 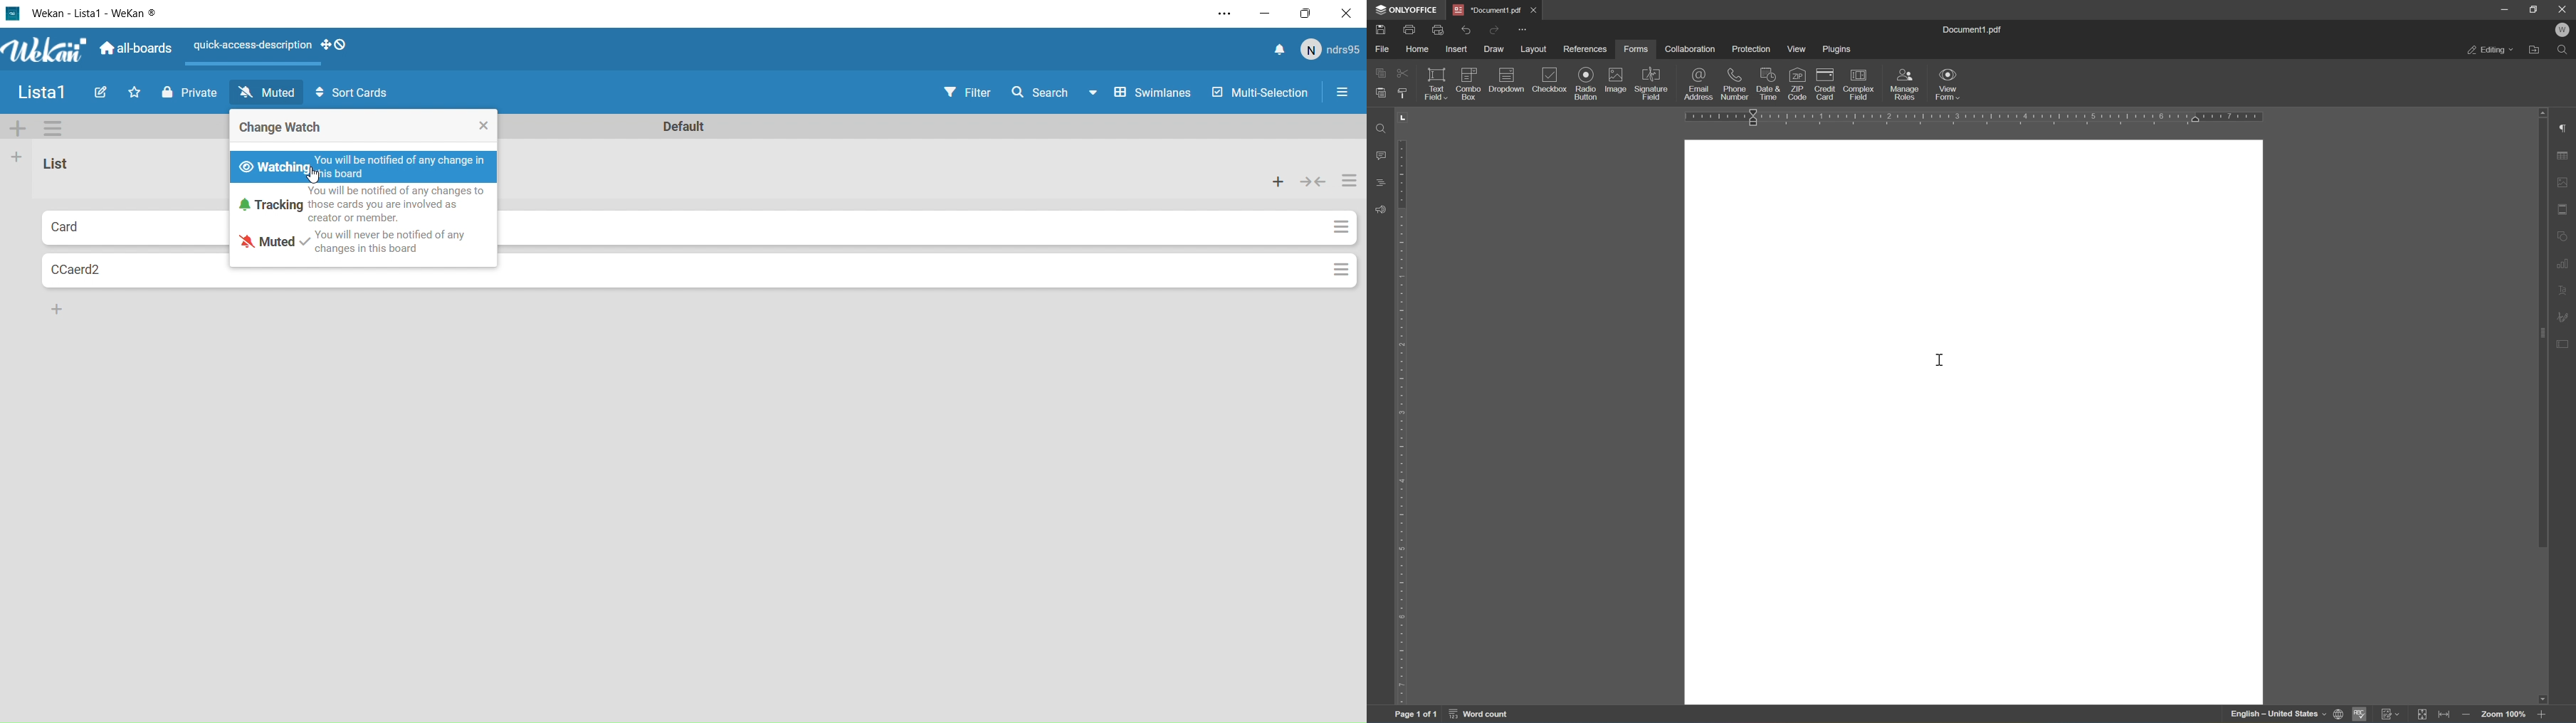 I want to click on combo box, so click(x=1469, y=84).